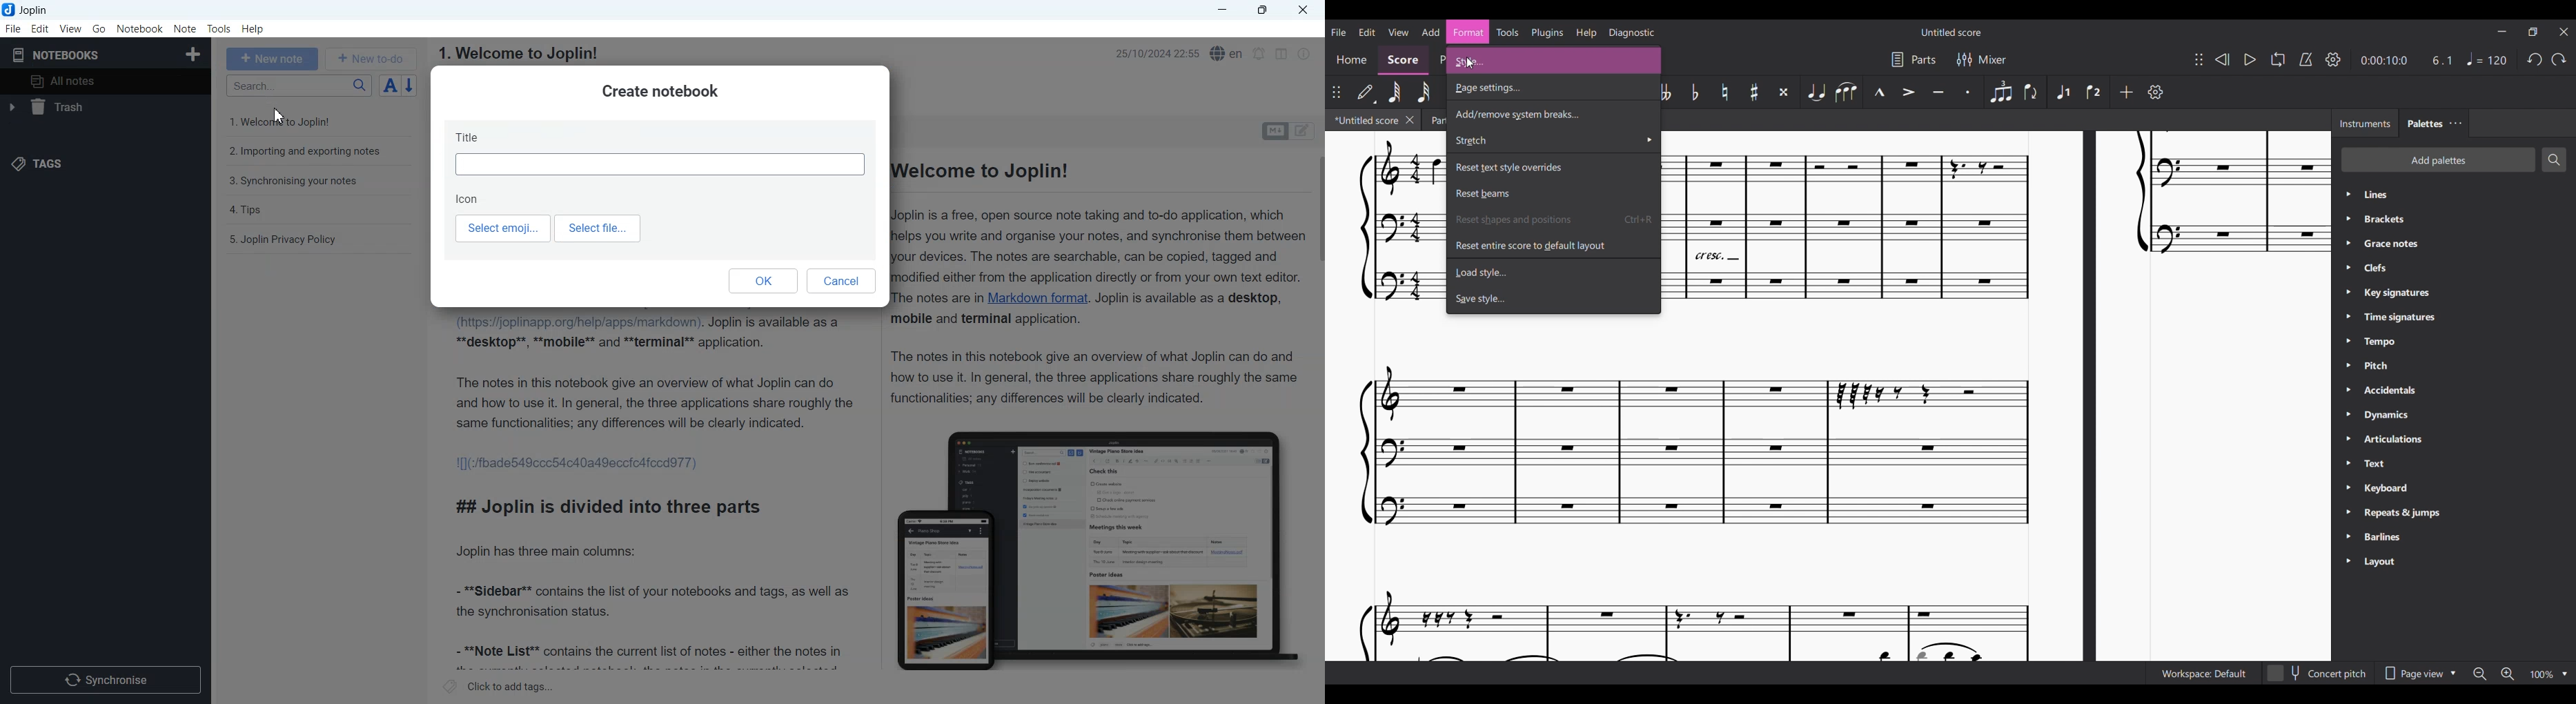 This screenshot has width=2576, height=728. I want to click on Toggle editors, so click(1274, 131).